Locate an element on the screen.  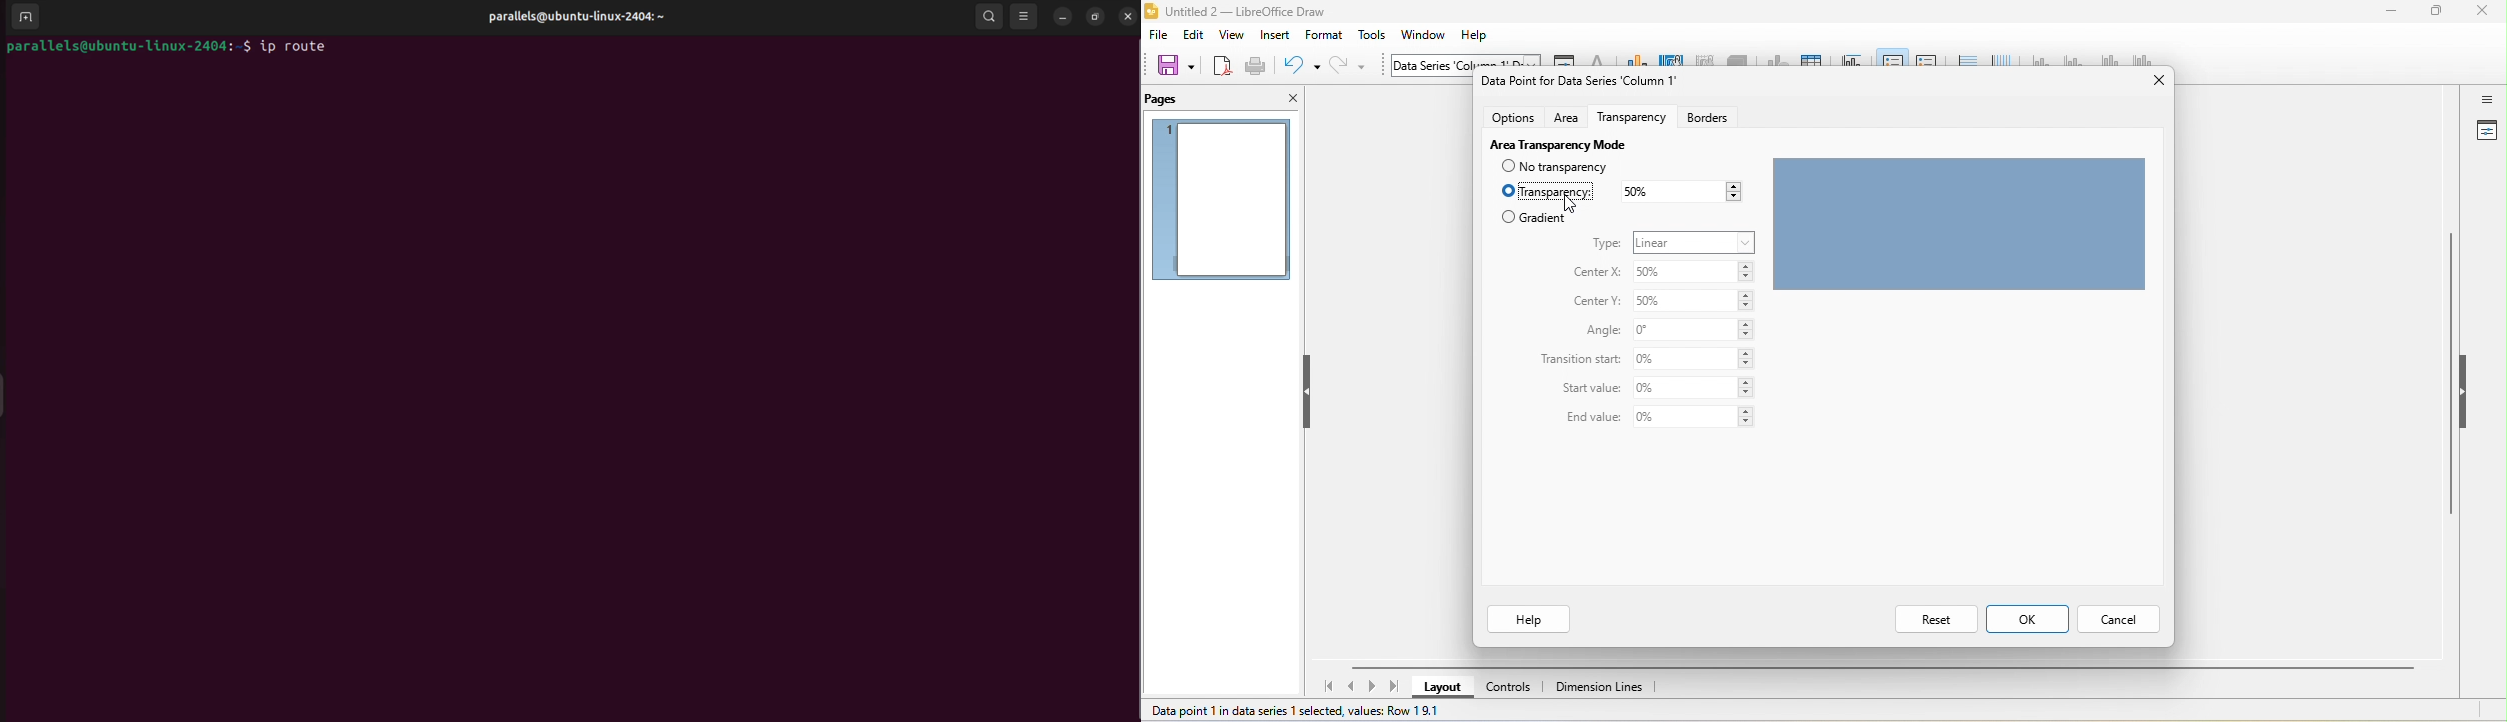
close is located at coordinates (2160, 79).